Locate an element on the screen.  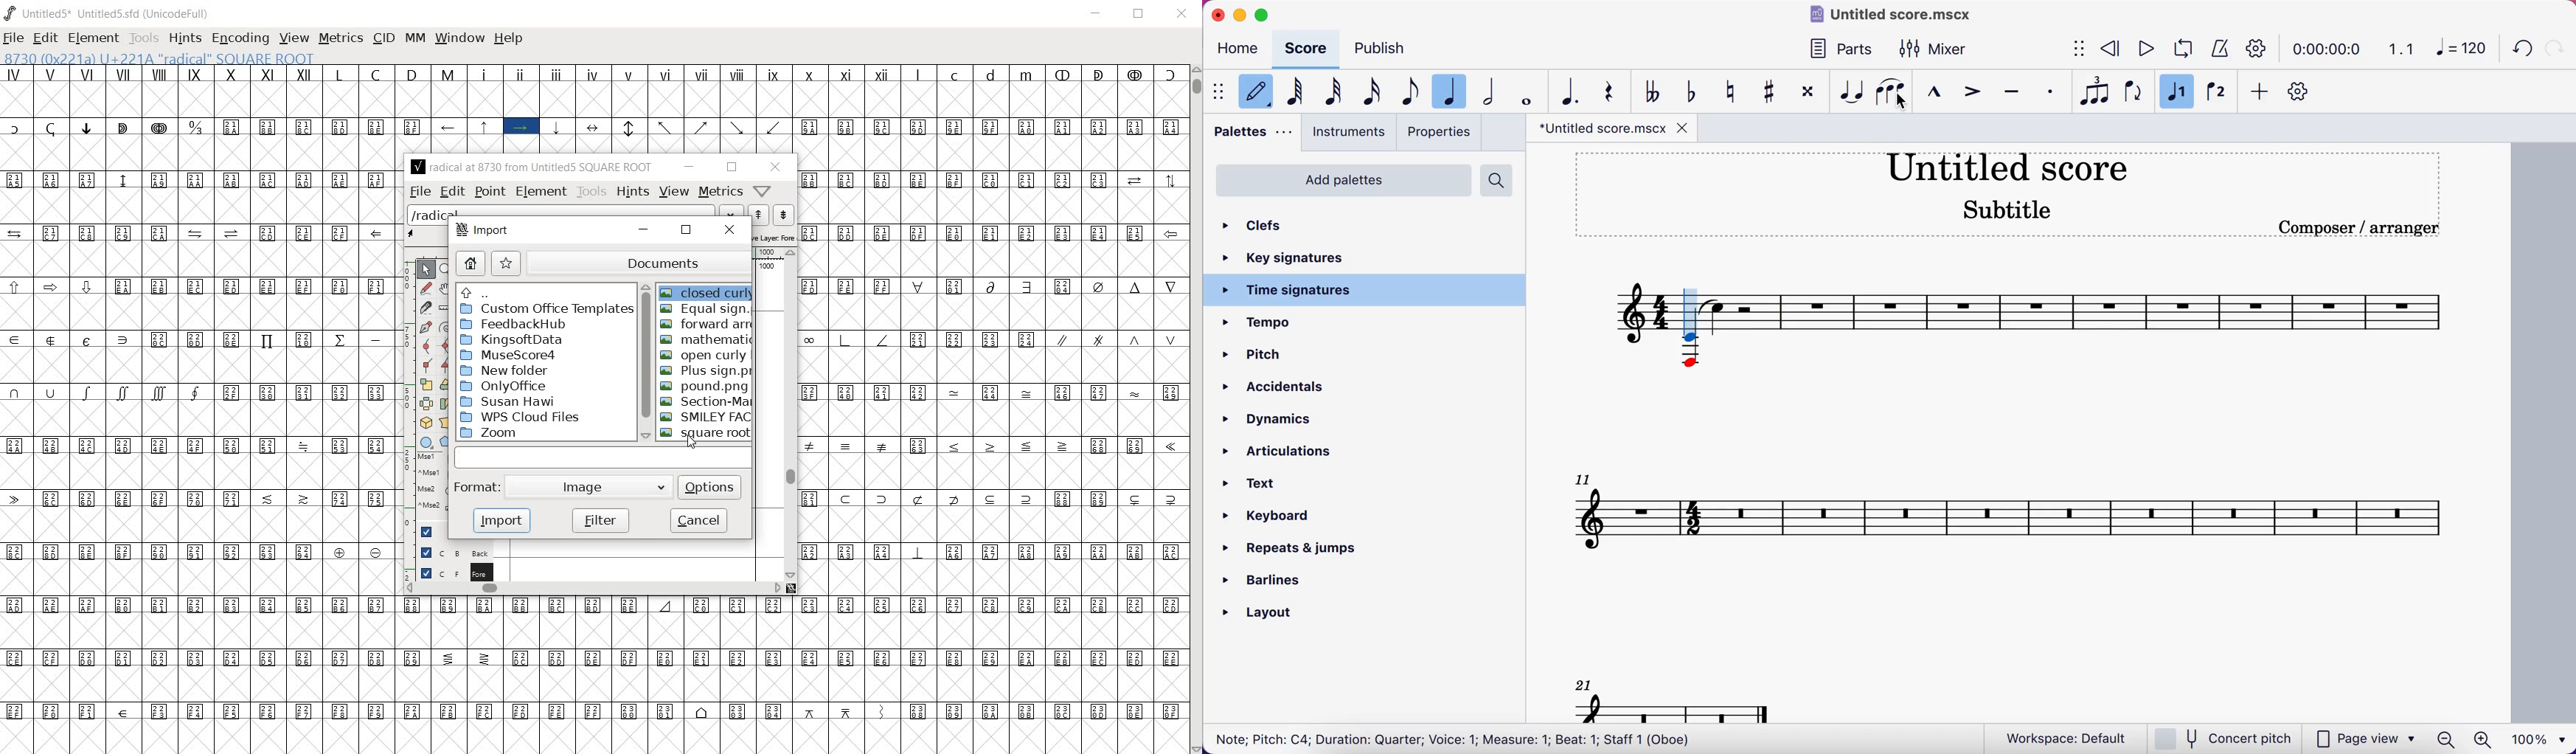
metronome is located at coordinates (2217, 49).